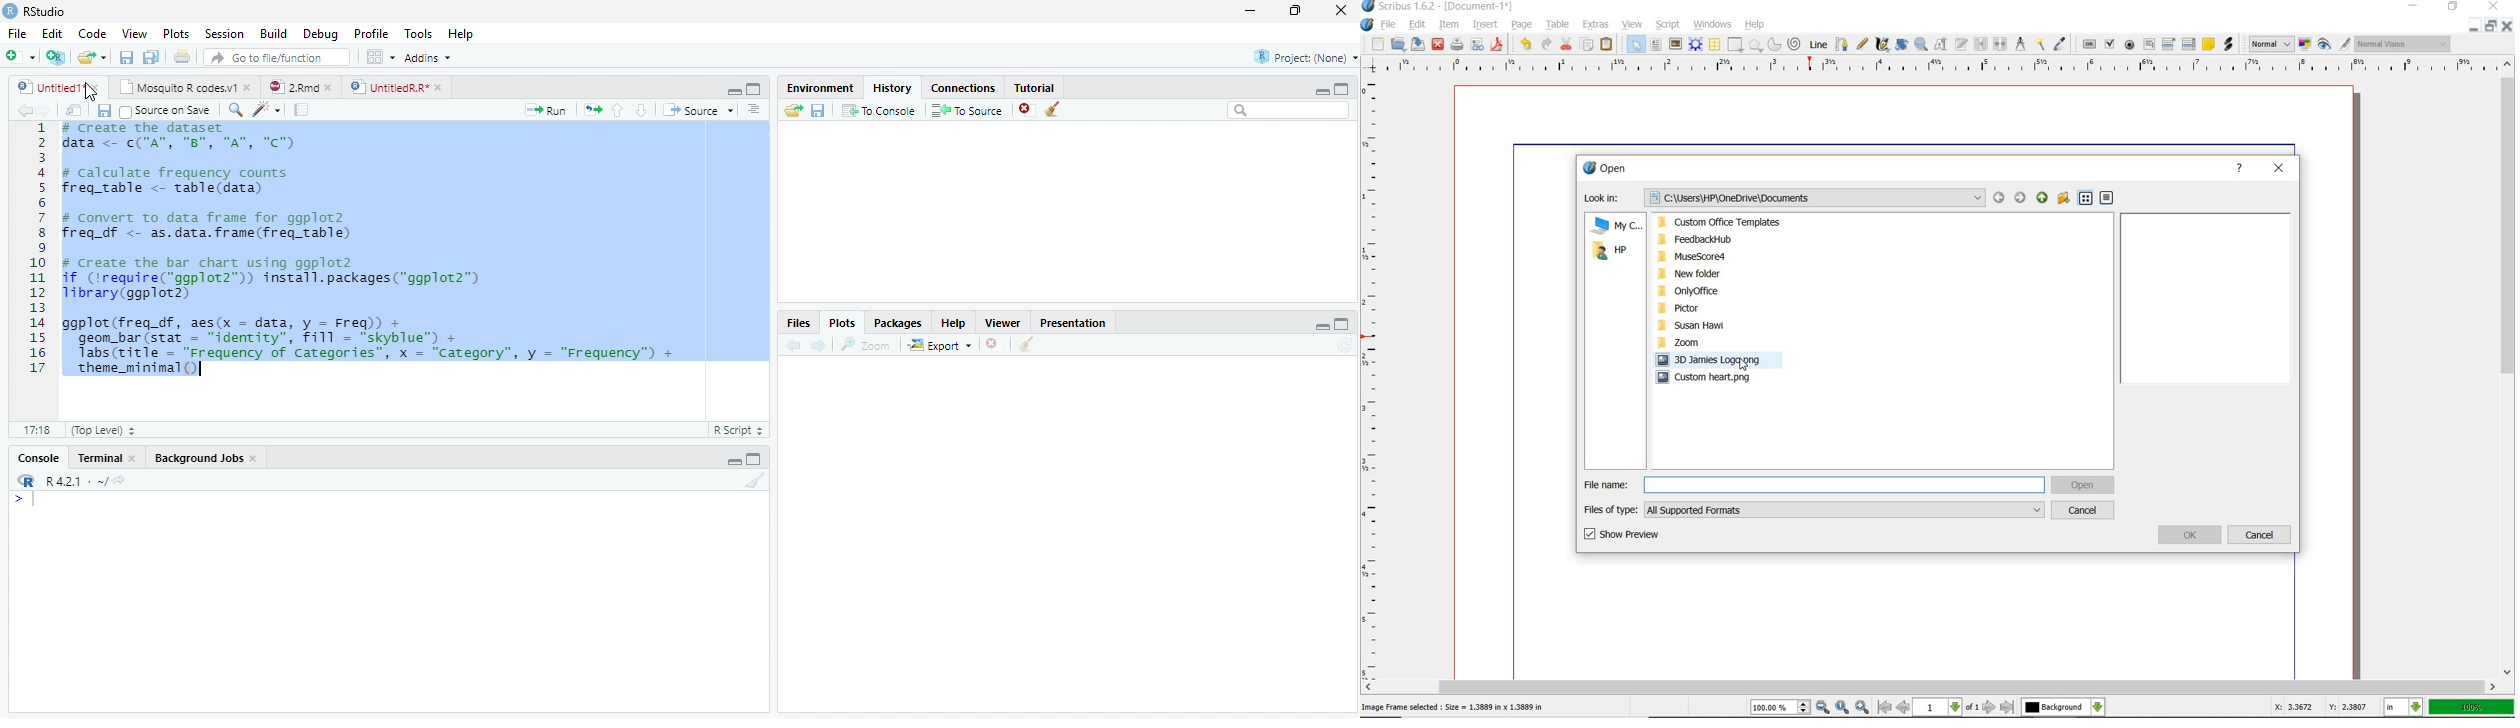  I want to click on Build, so click(275, 34).